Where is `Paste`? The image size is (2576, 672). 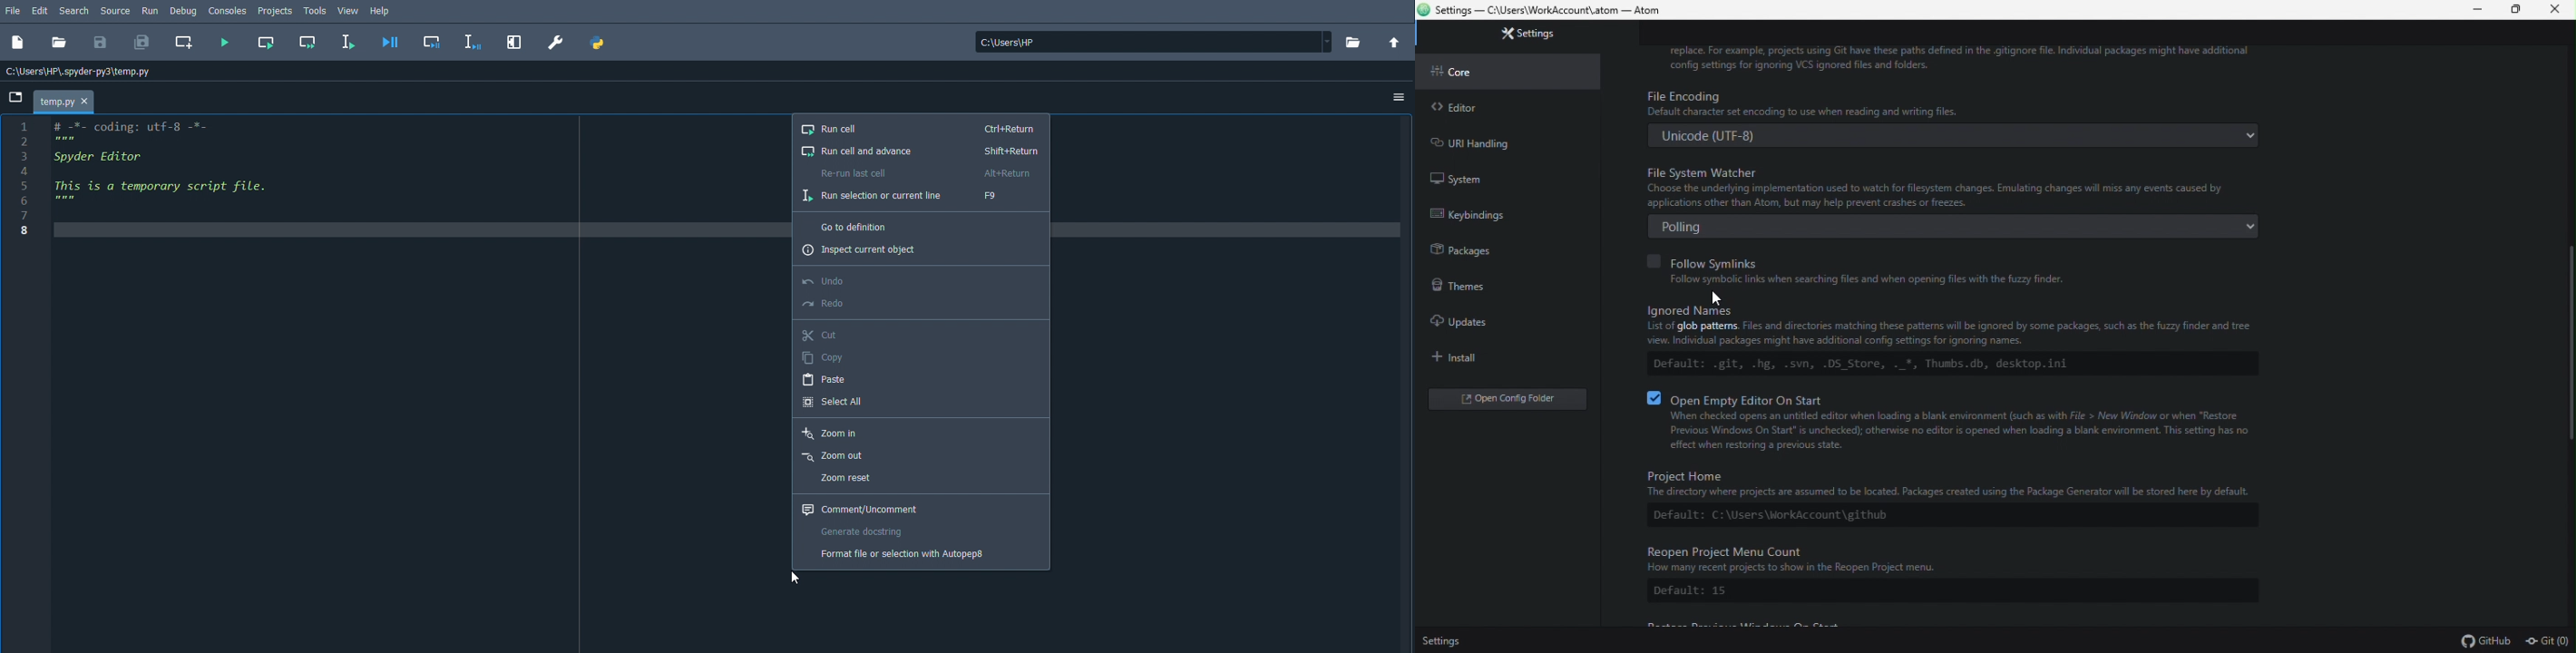 Paste is located at coordinates (822, 379).